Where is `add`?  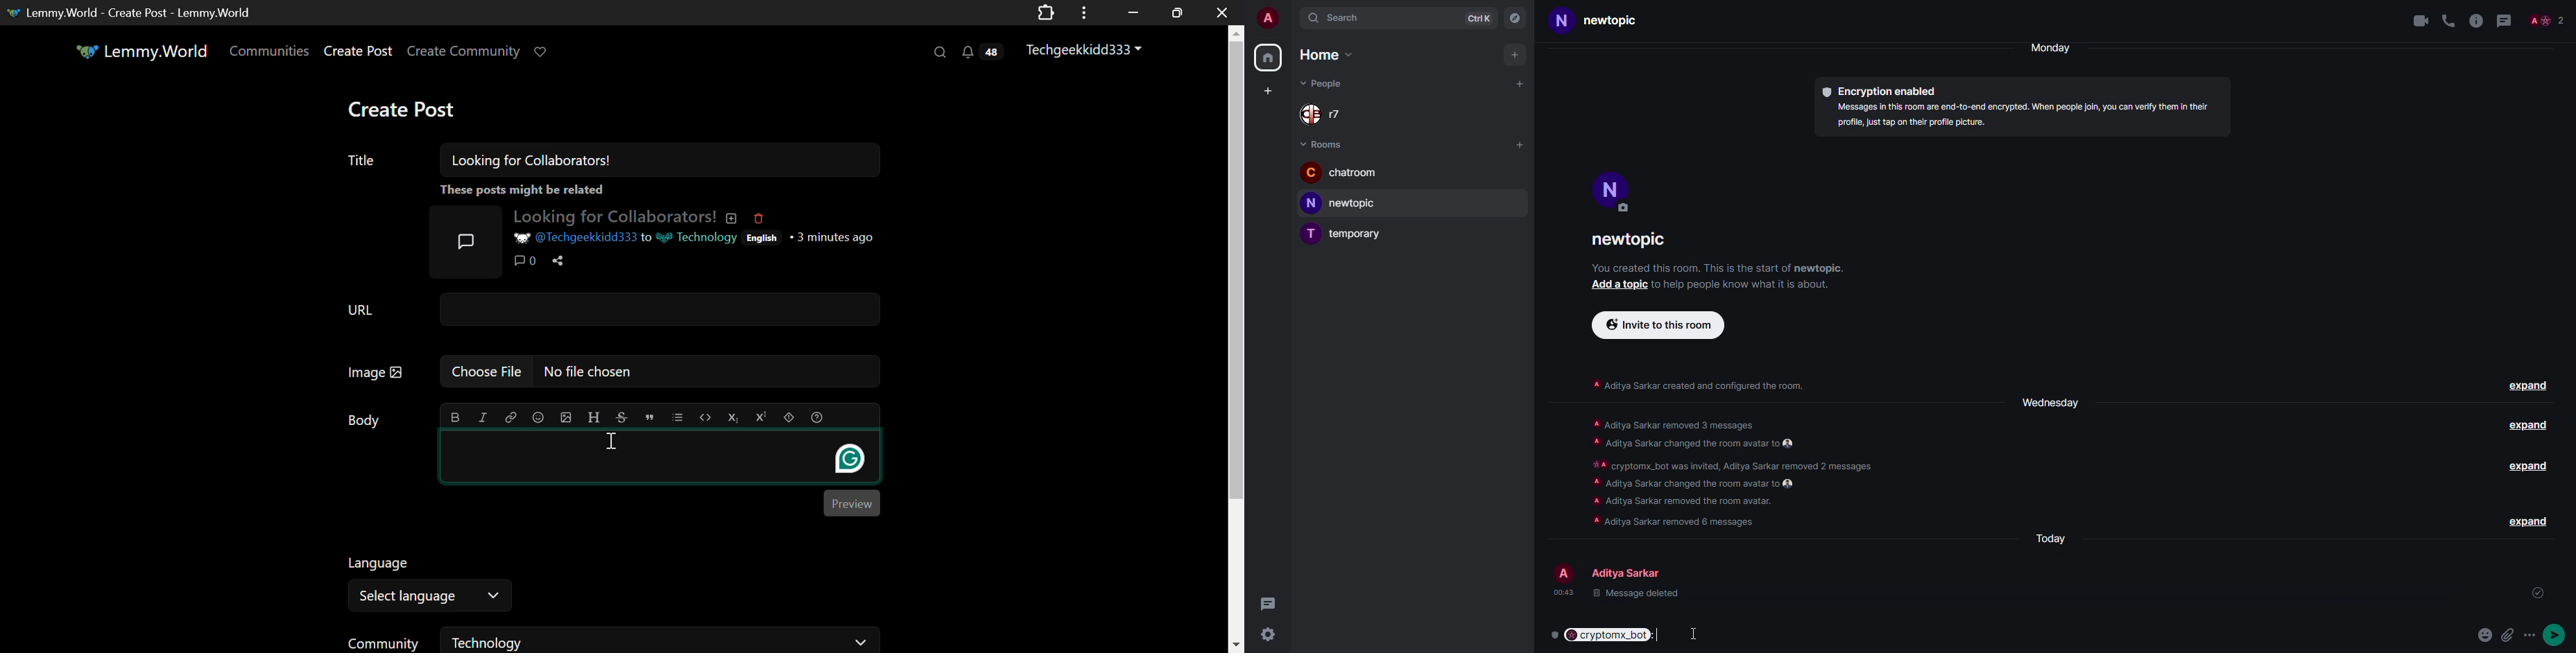
add is located at coordinates (1520, 143).